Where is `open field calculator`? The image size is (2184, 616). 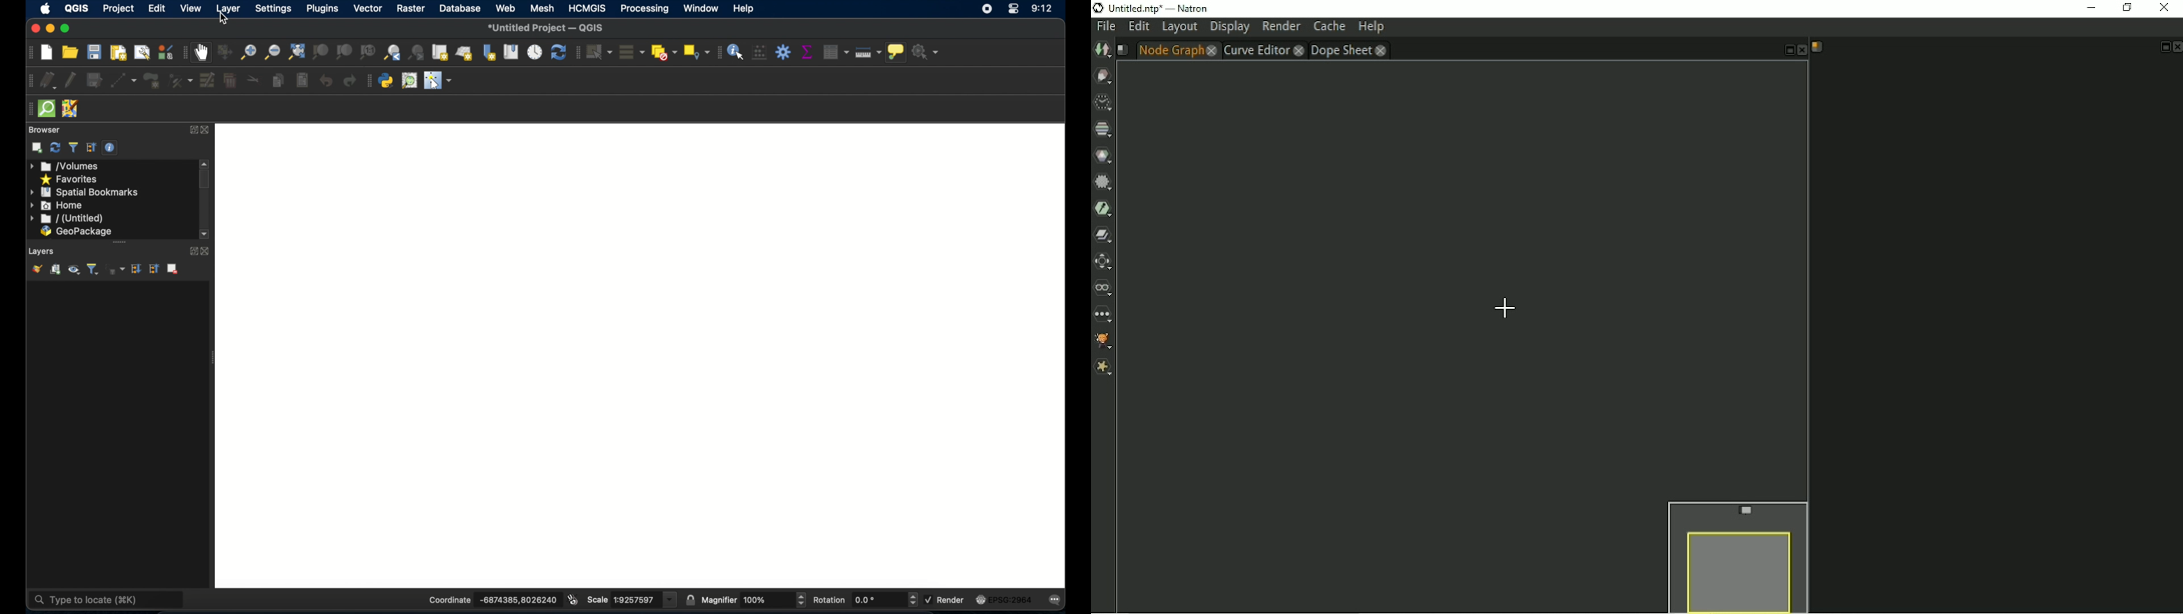 open field calculator is located at coordinates (760, 52).